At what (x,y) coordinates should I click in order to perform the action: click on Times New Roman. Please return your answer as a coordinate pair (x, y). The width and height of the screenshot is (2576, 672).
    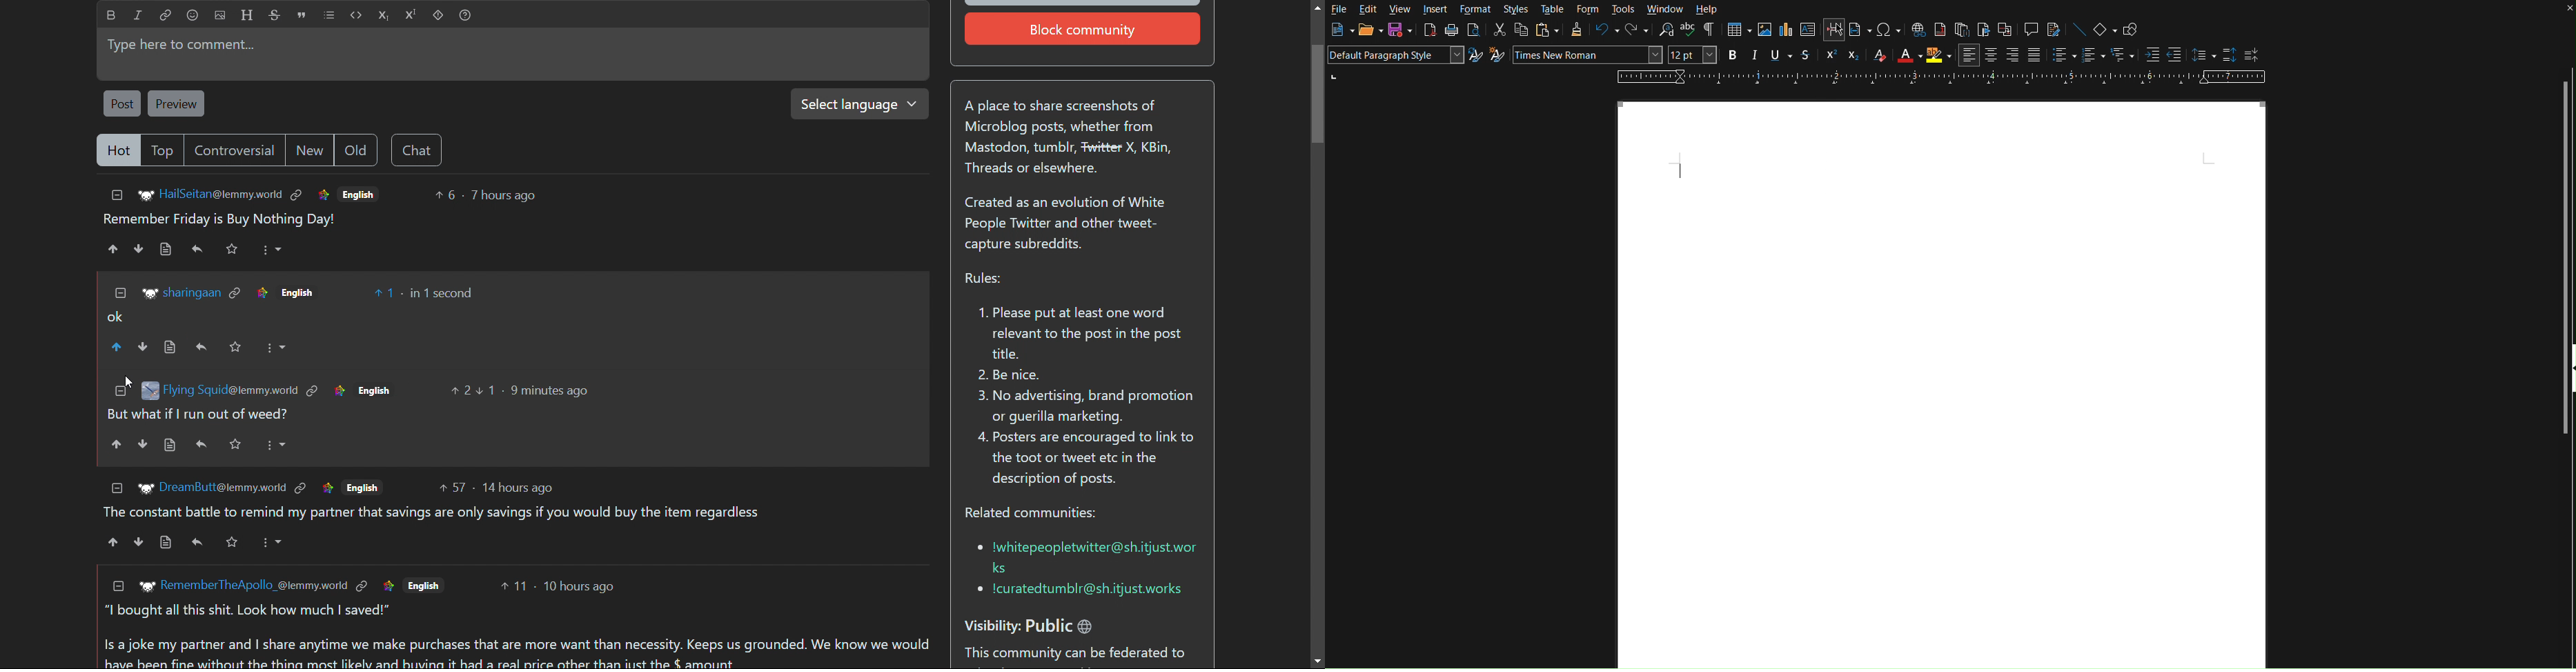
    Looking at the image, I should click on (1587, 55).